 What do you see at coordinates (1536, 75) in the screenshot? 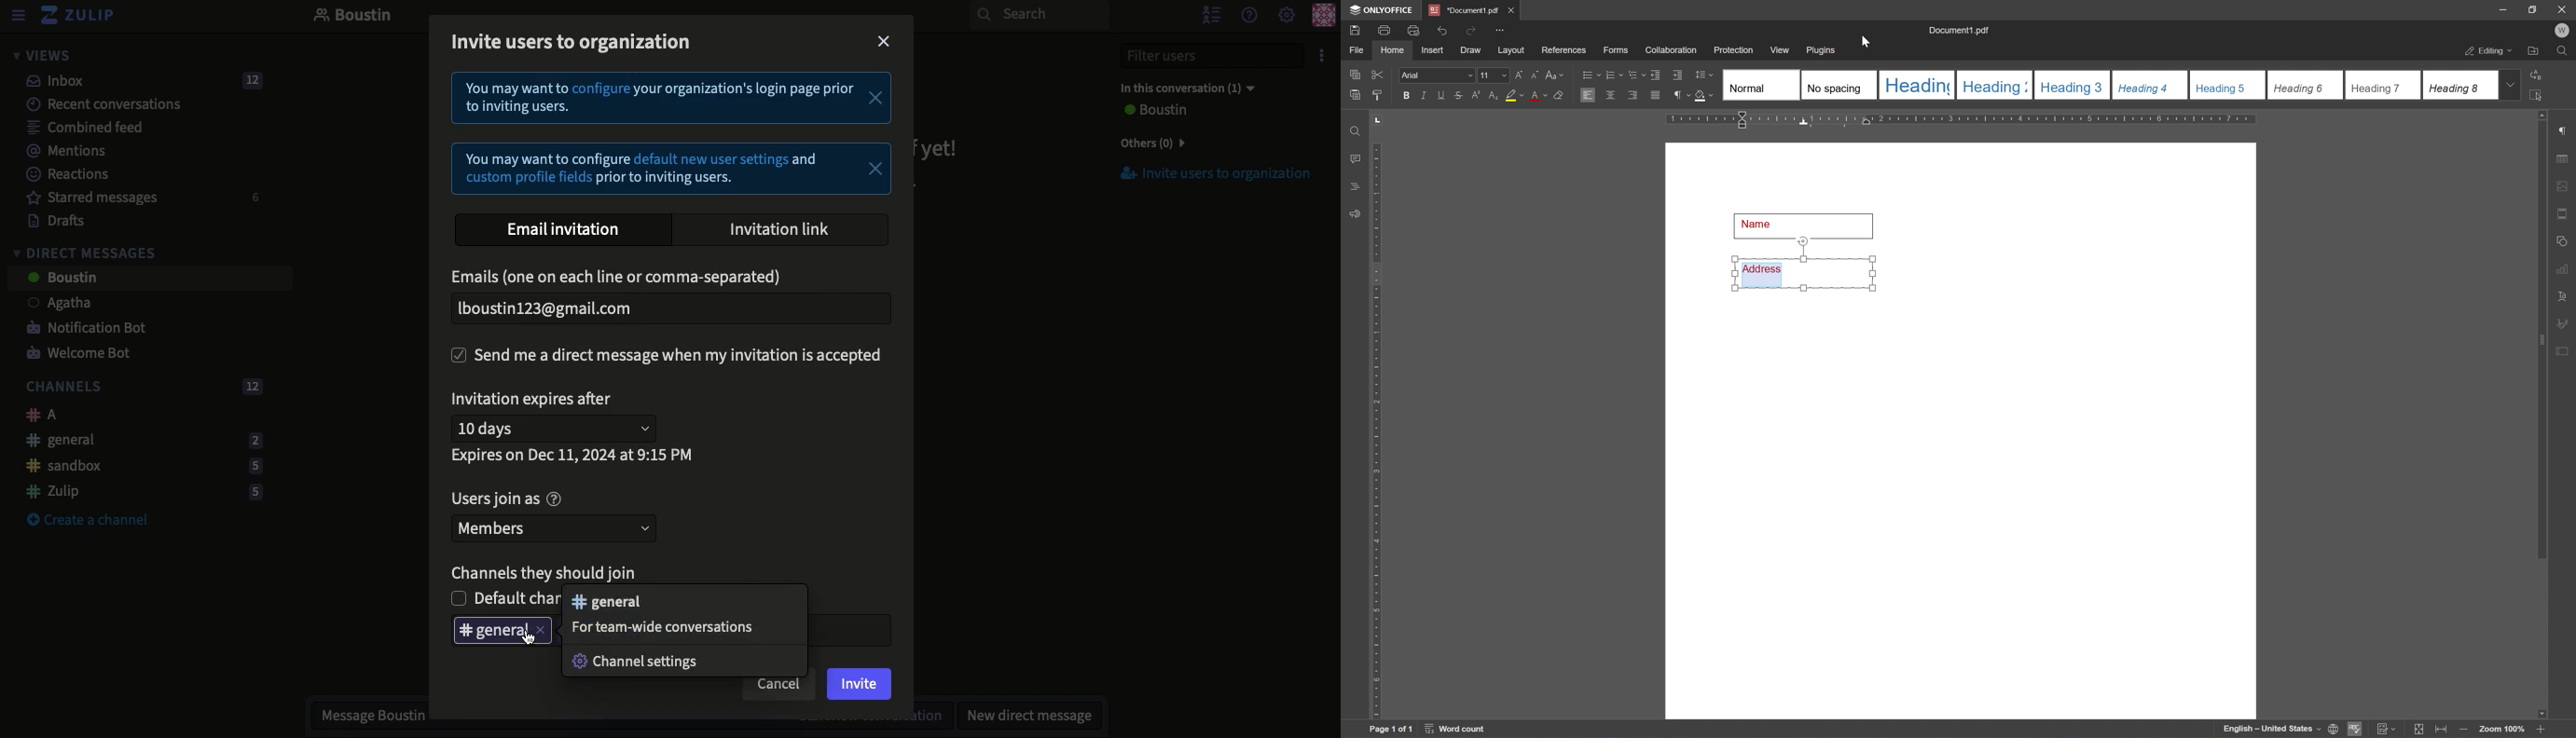
I see `decrement font size` at bounding box center [1536, 75].